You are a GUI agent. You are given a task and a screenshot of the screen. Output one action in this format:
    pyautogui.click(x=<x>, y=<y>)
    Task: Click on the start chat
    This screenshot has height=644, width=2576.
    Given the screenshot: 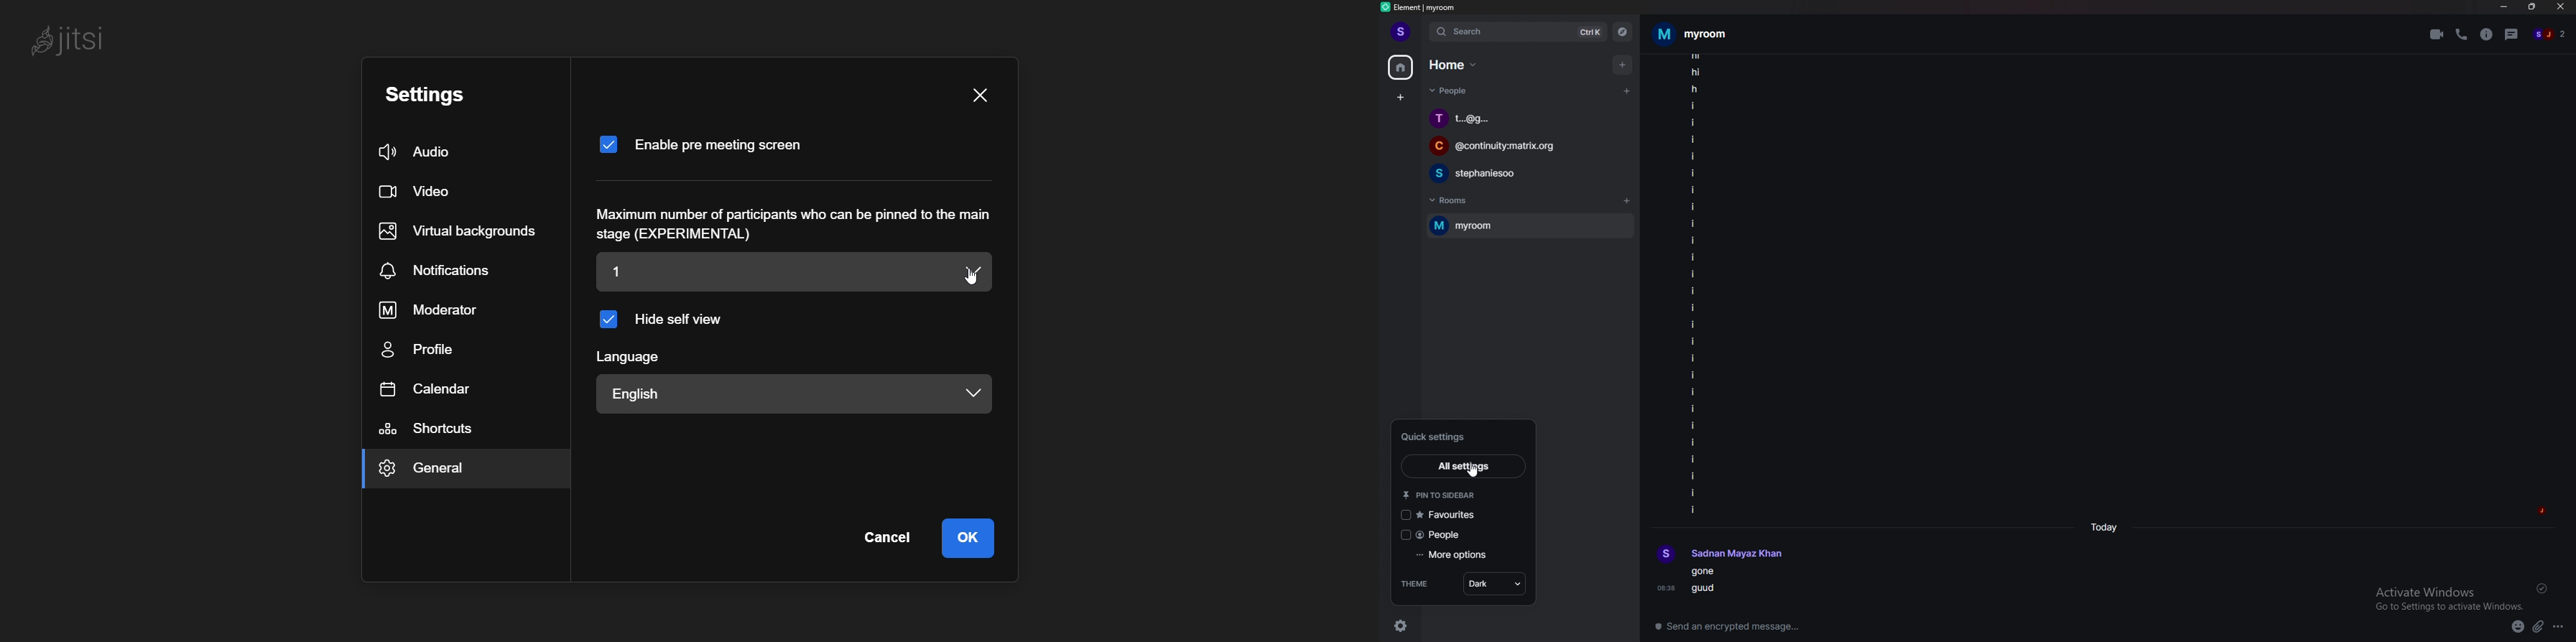 What is the action you would take?
    pyautogui.click(x=1626, y=90)
    